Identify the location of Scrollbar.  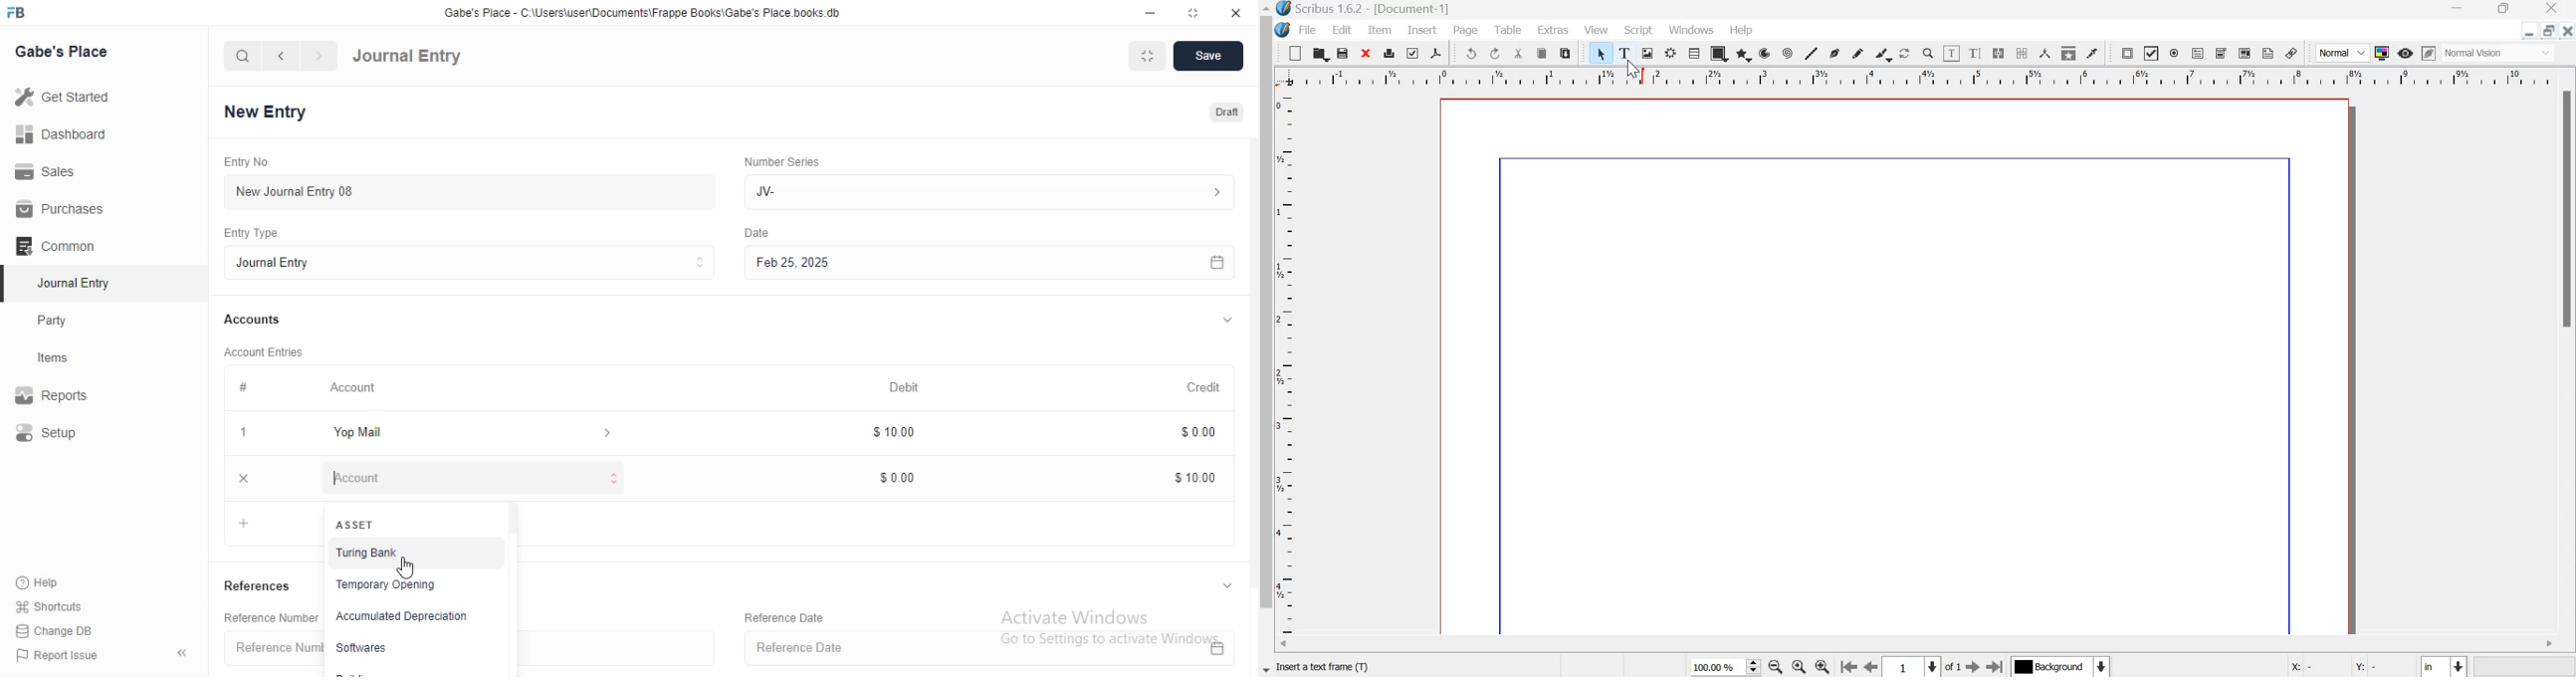
(2568, 210).